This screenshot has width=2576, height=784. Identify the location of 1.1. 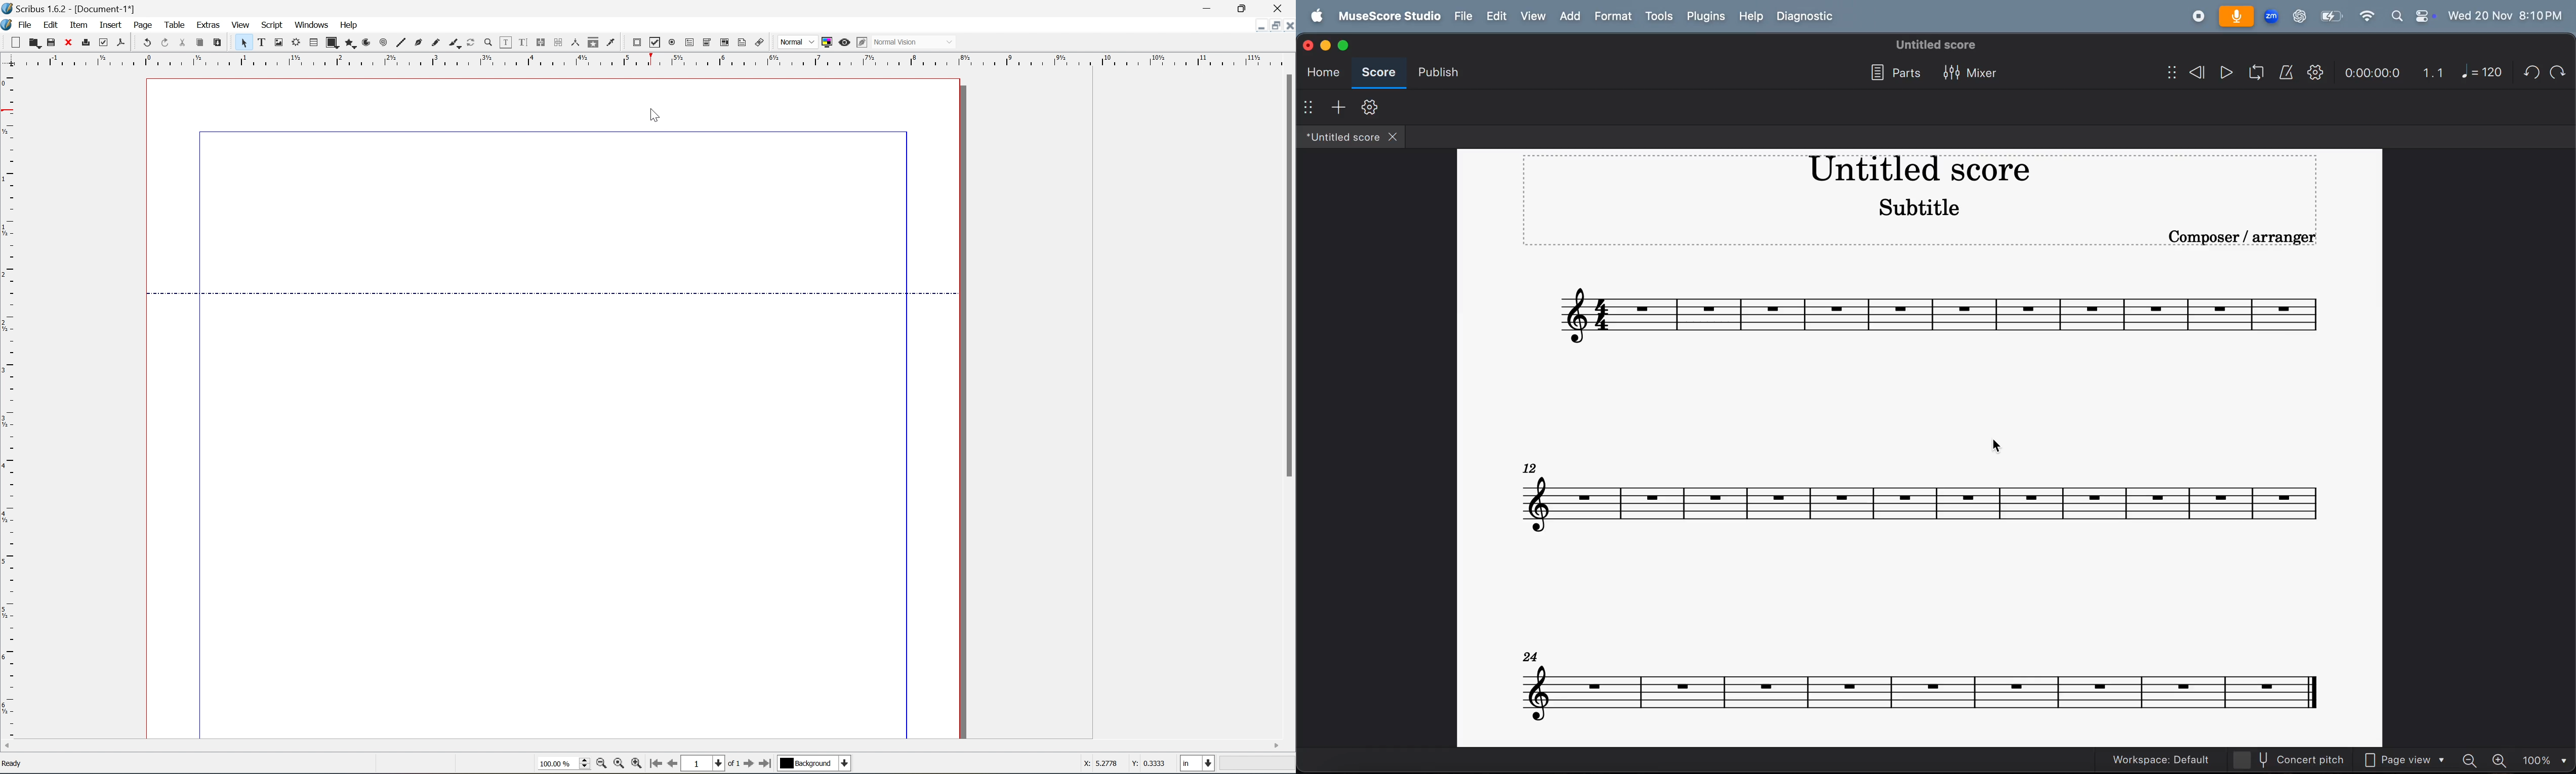
(2429, 72).